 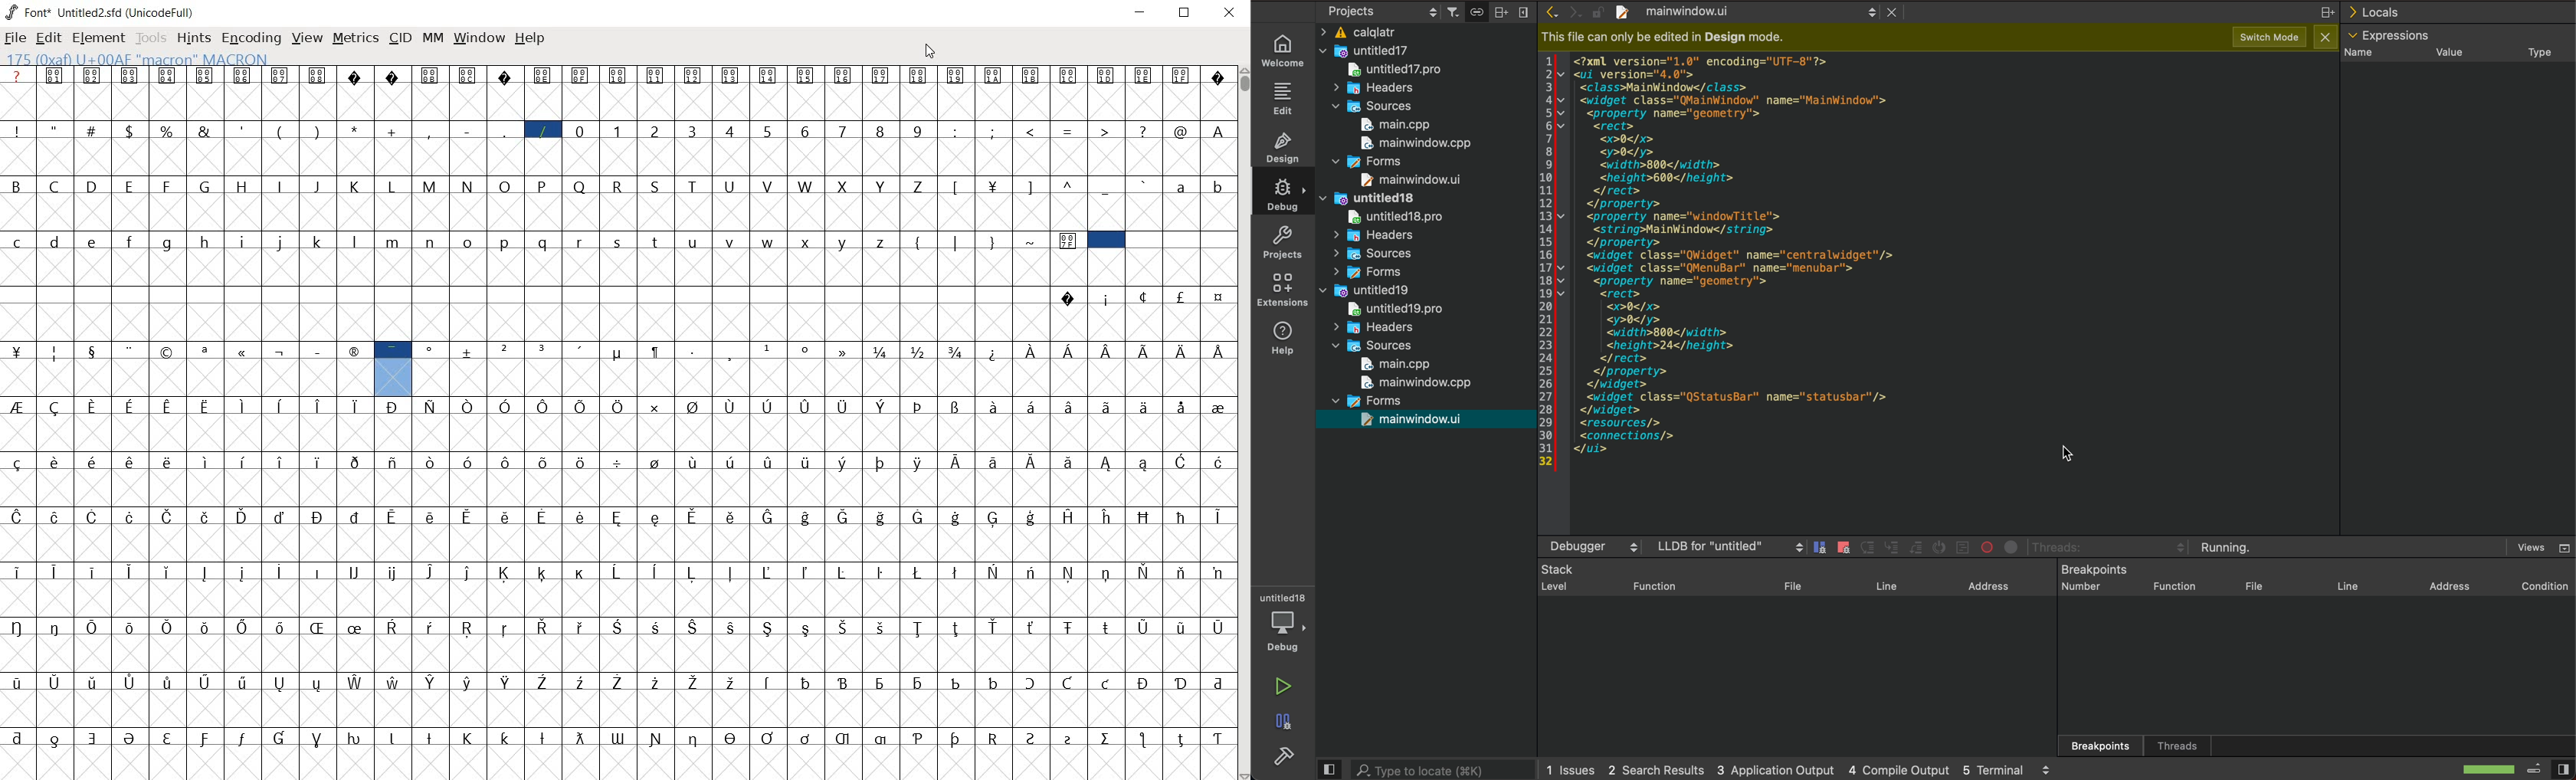 What do you see at coordinates (993, 699) in the screenshot?
I see `special characters` at bounding box center [993, 699].